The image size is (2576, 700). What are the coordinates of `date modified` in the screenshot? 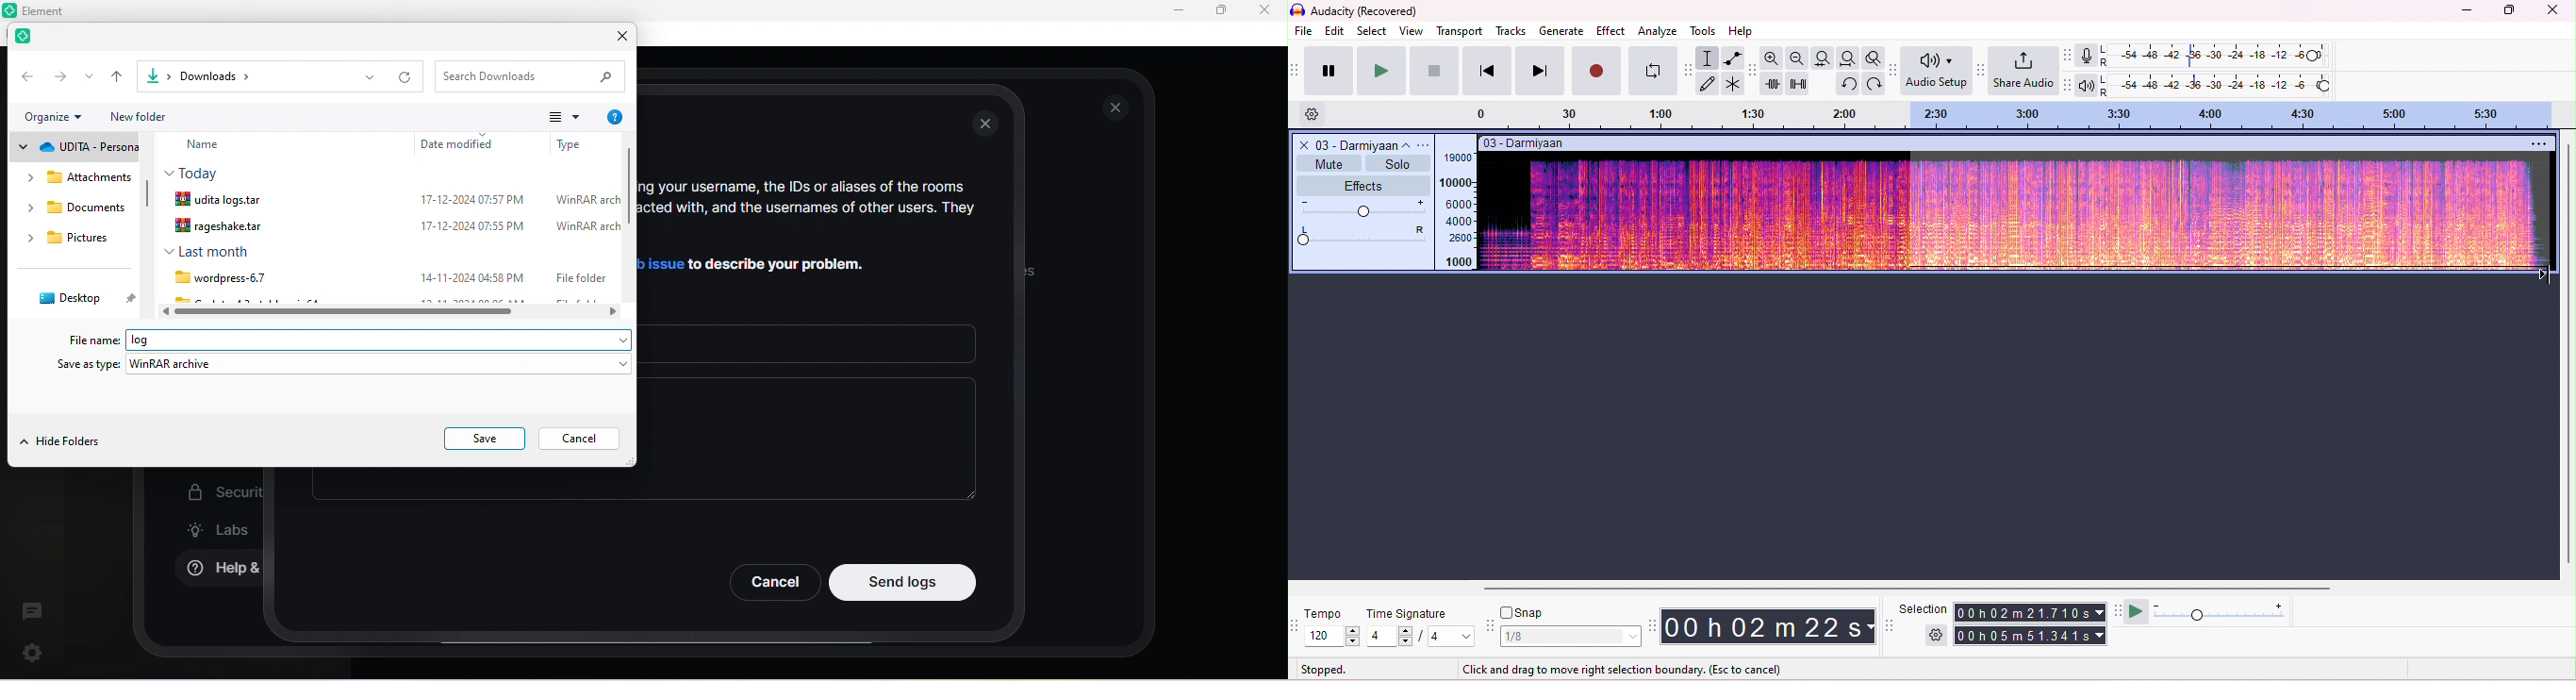 It's located at (462, 143).